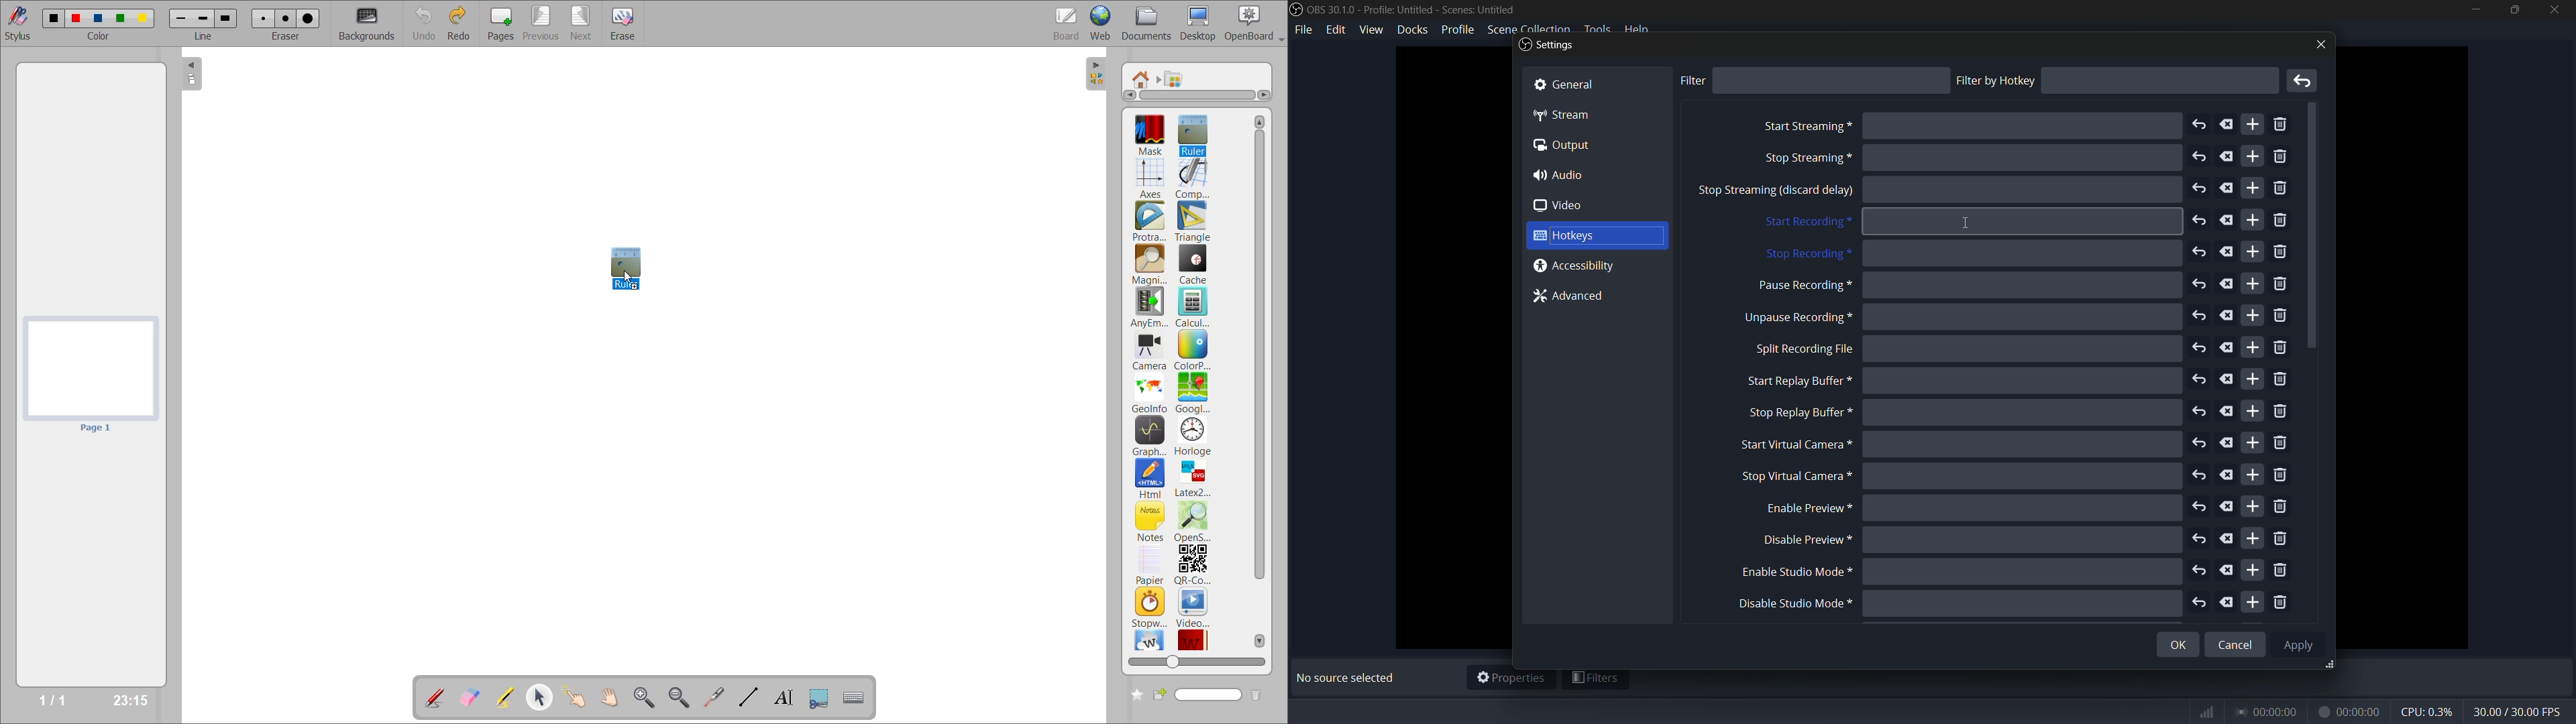 The height and width of the screenshot is (728, 2576). I want to click on properties, so click(1511, 678).